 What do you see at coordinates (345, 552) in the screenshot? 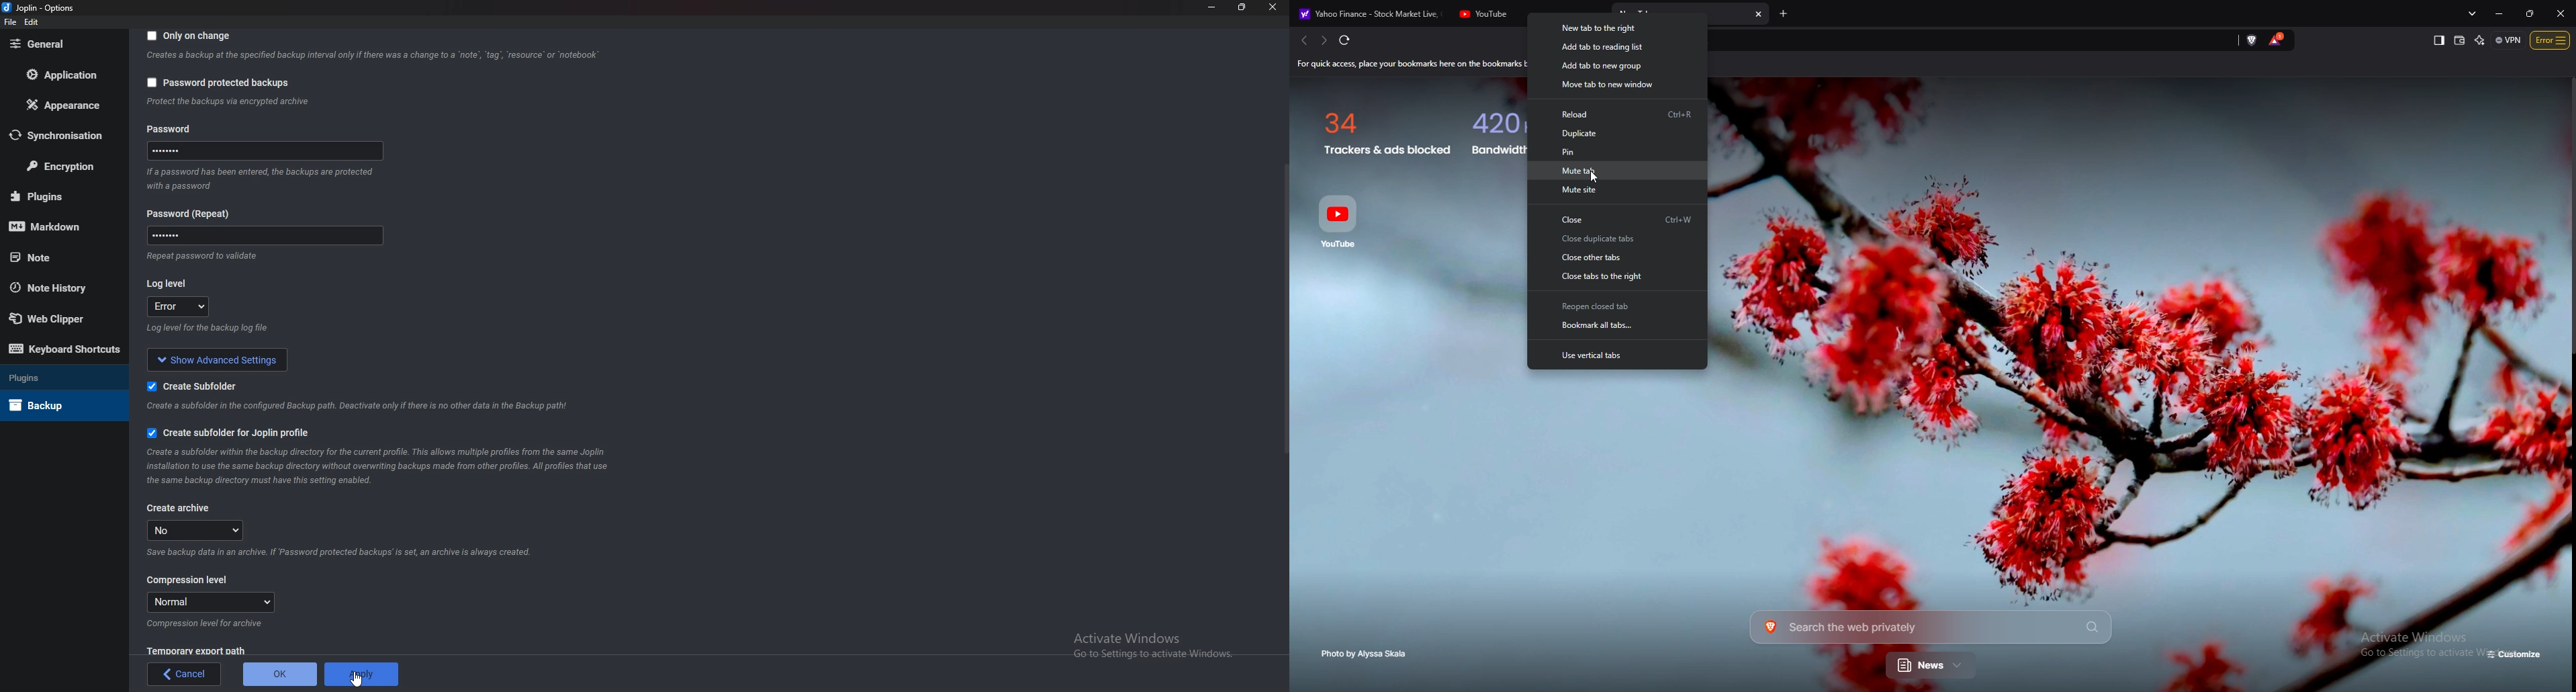
I see `Info` at bounding box center [345, 552].